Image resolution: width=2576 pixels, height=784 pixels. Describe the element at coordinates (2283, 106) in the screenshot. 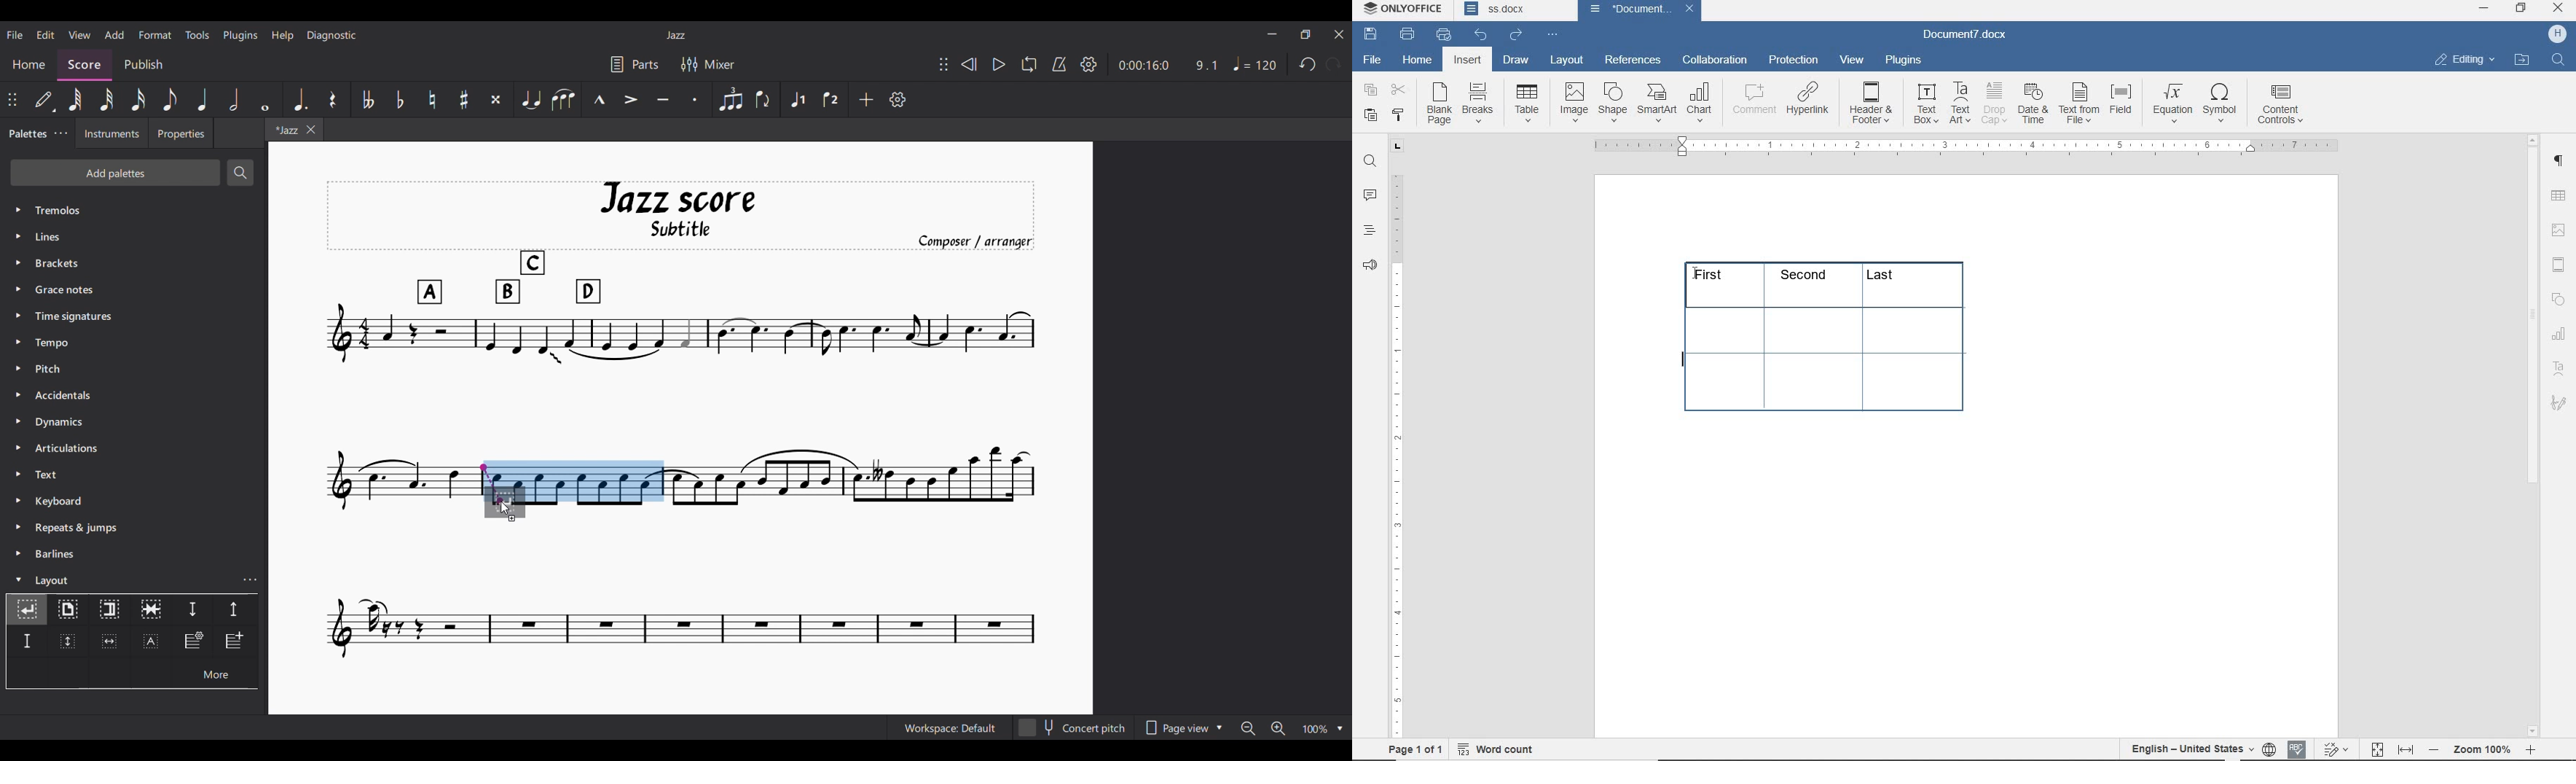

I see `content controls` at that location.